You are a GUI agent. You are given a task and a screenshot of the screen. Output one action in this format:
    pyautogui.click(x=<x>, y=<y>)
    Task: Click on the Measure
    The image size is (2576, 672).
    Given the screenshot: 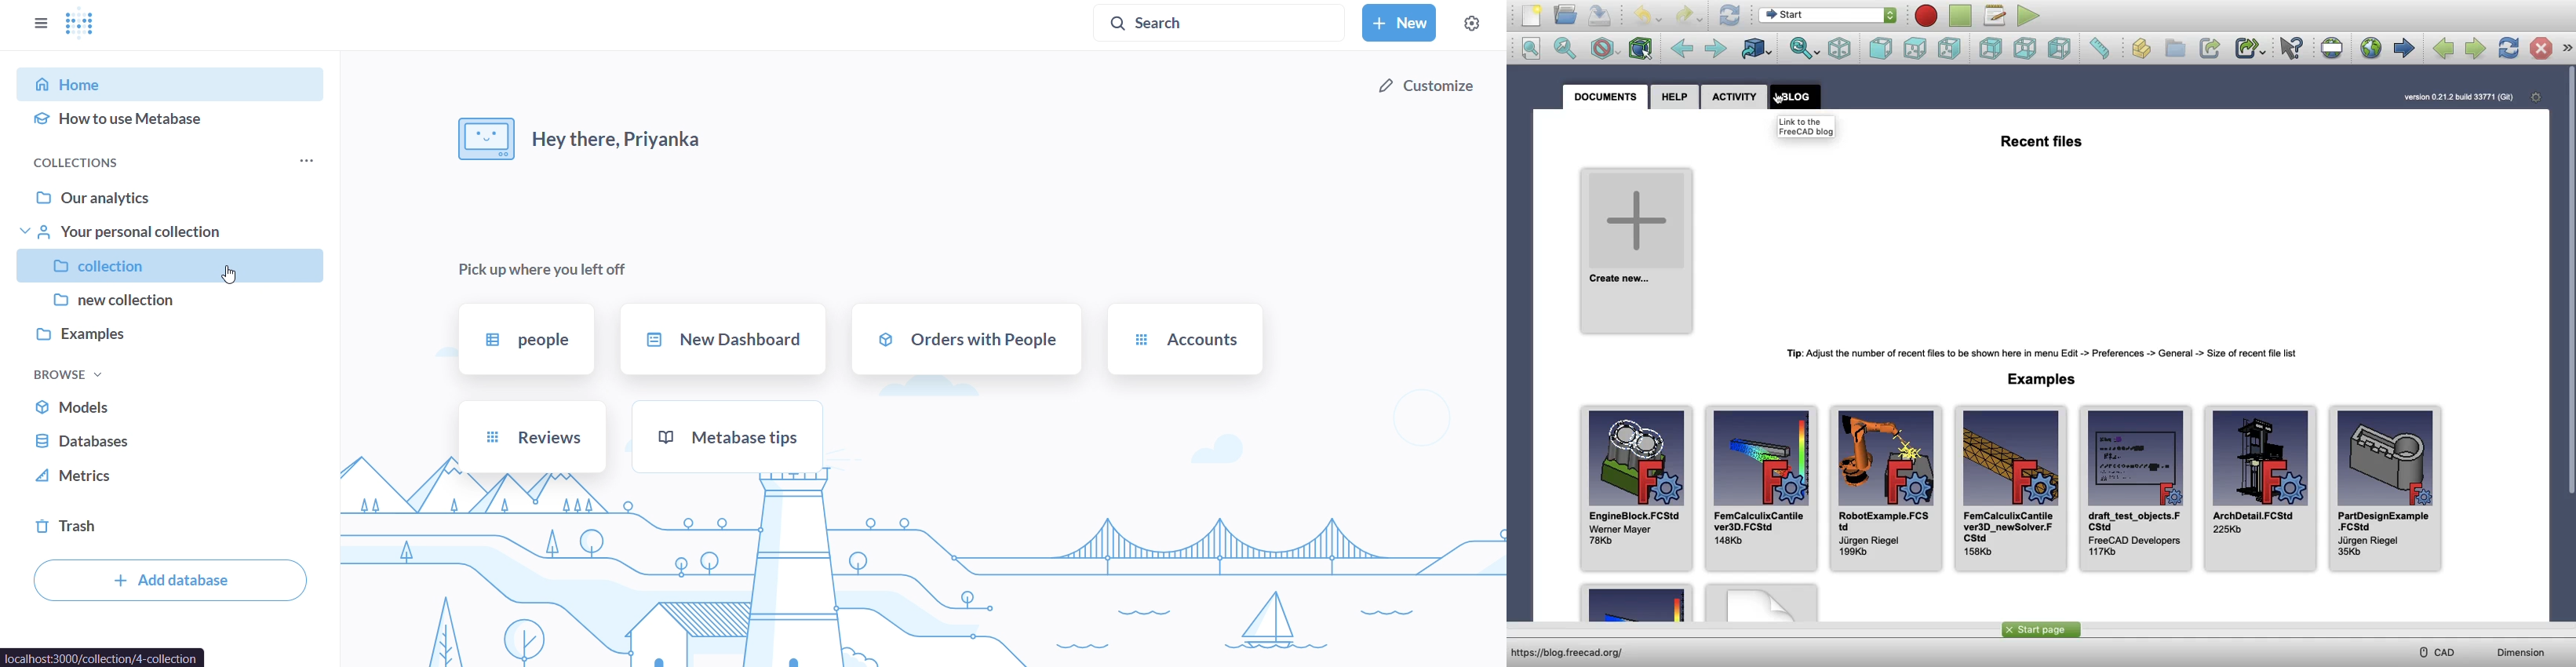 What is the action you would take?
    pyautogui.click(x=2101, y=48)
    